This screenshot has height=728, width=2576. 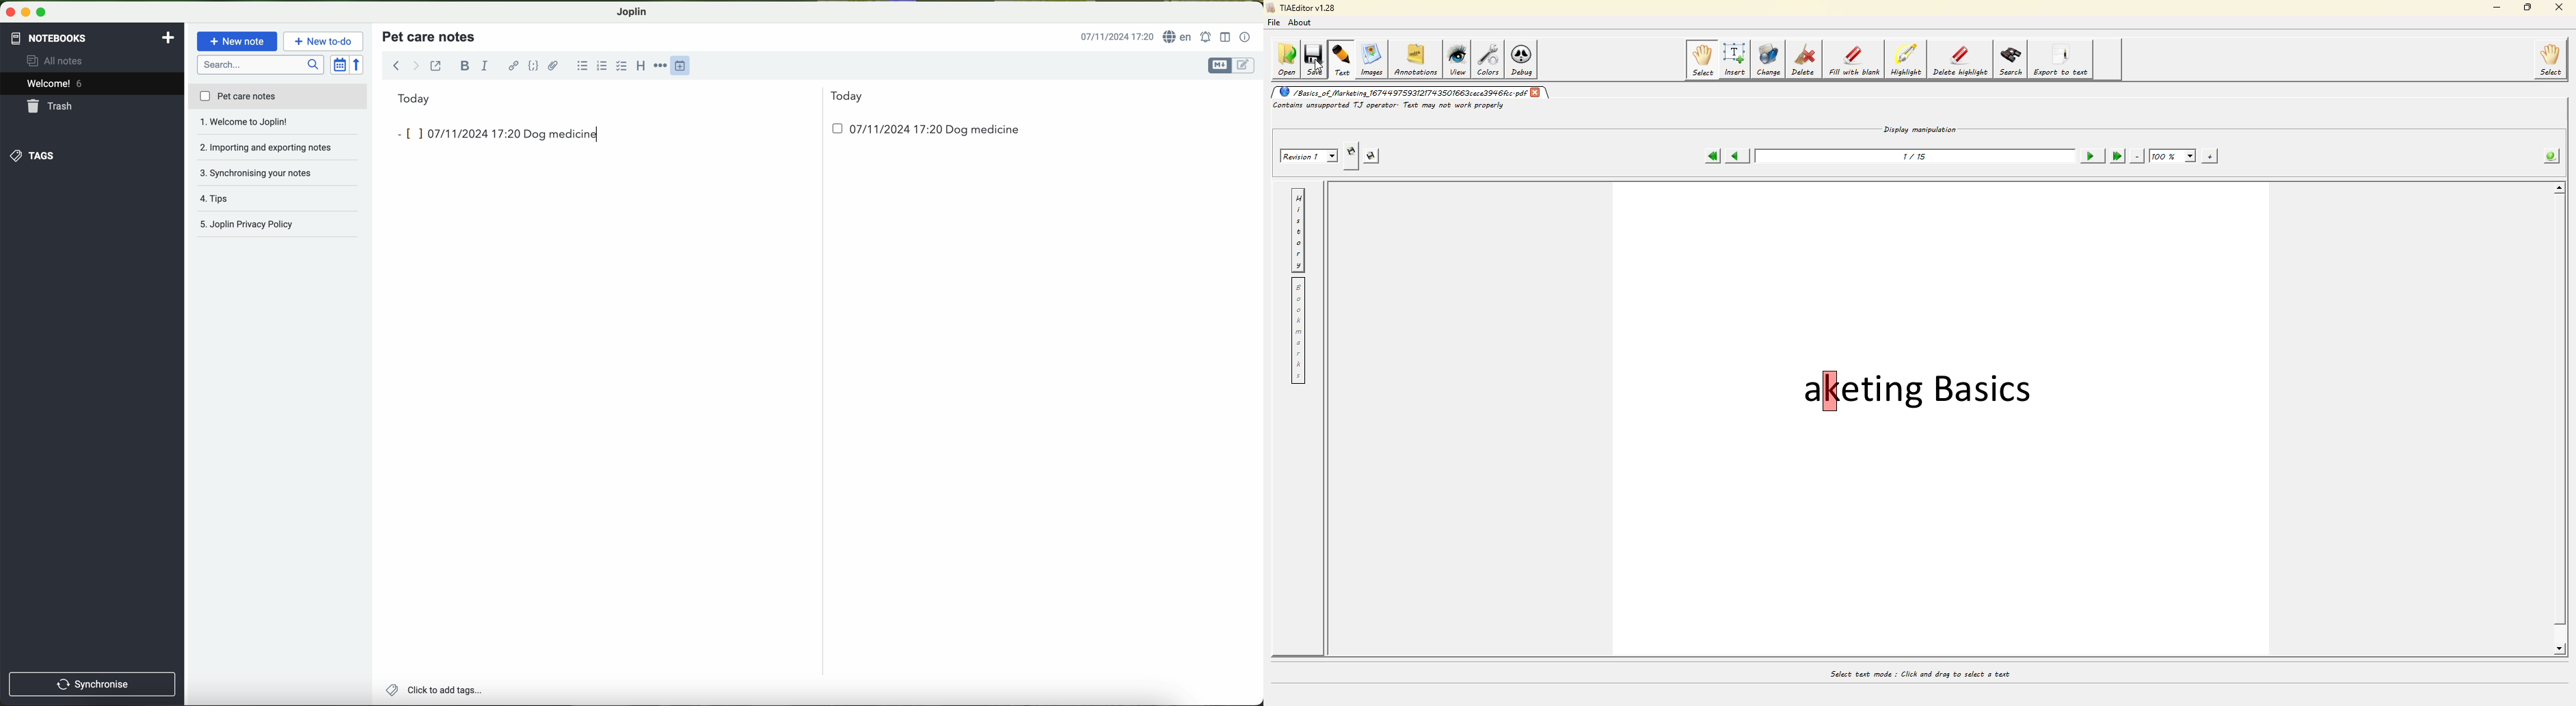 What do you see at coordinates (279, 148) in the screenshot?
I see `synchronising your notes` at bounding box center [279, 148].